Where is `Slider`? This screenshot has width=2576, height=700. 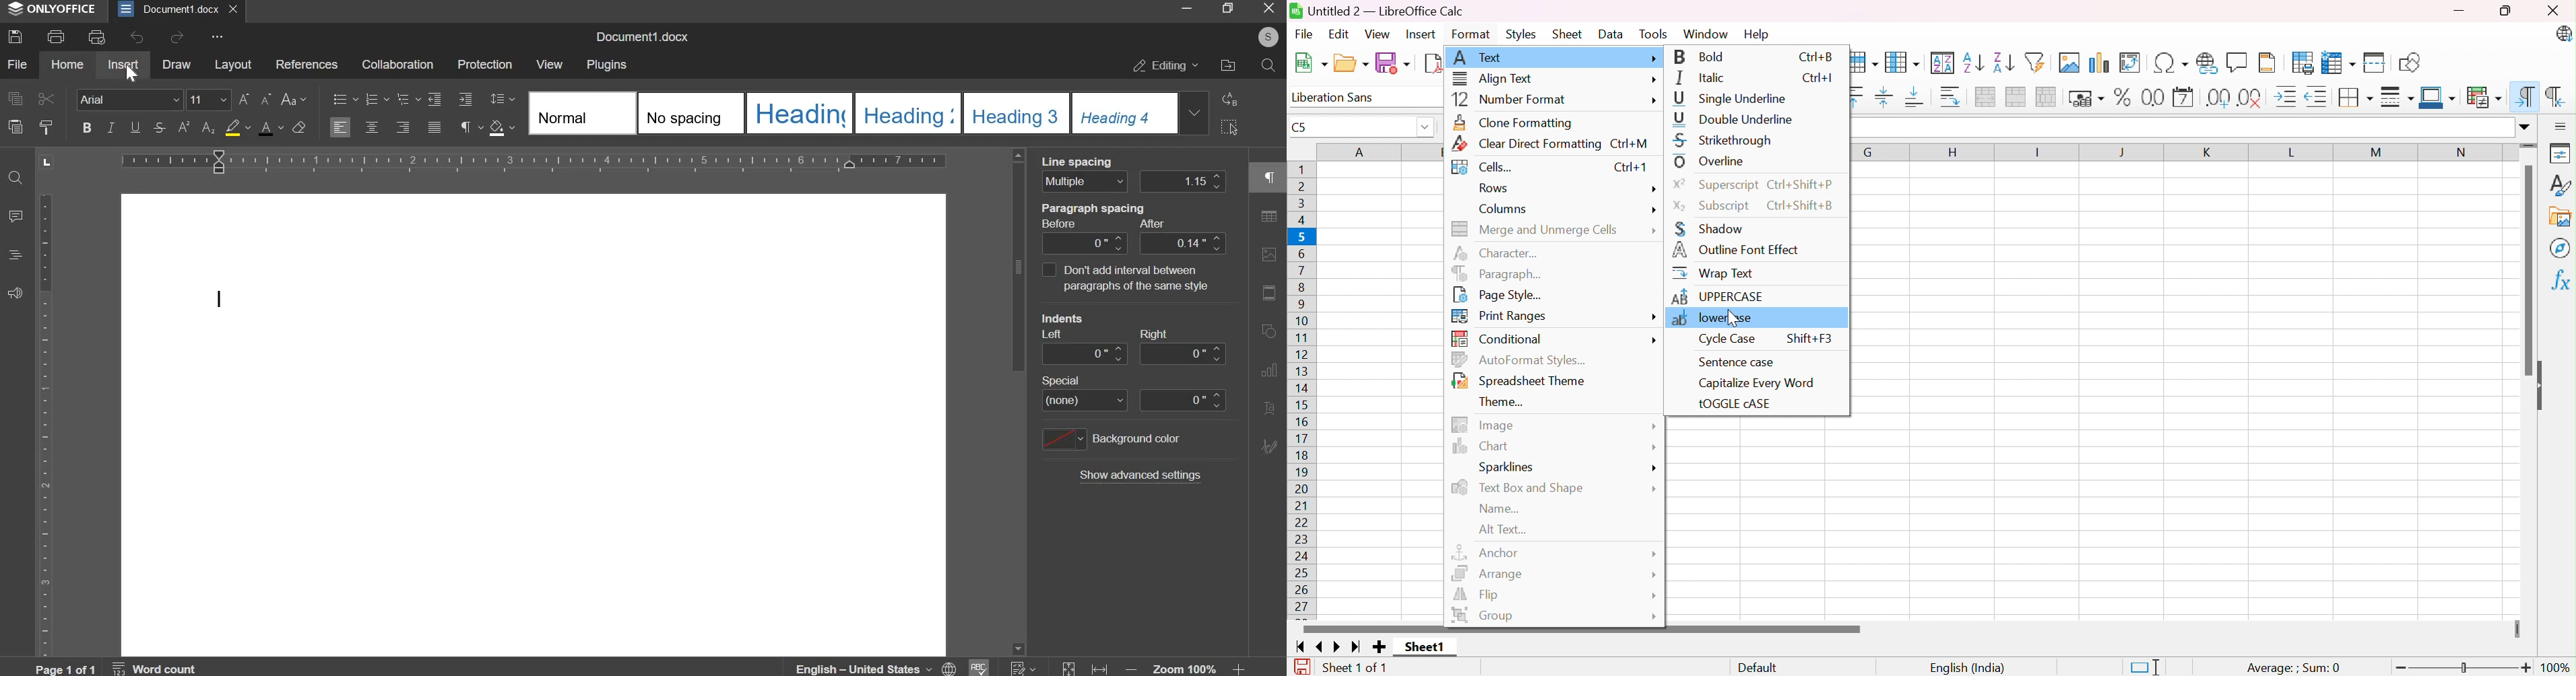 Slider is located at coordinates (2465, 667).